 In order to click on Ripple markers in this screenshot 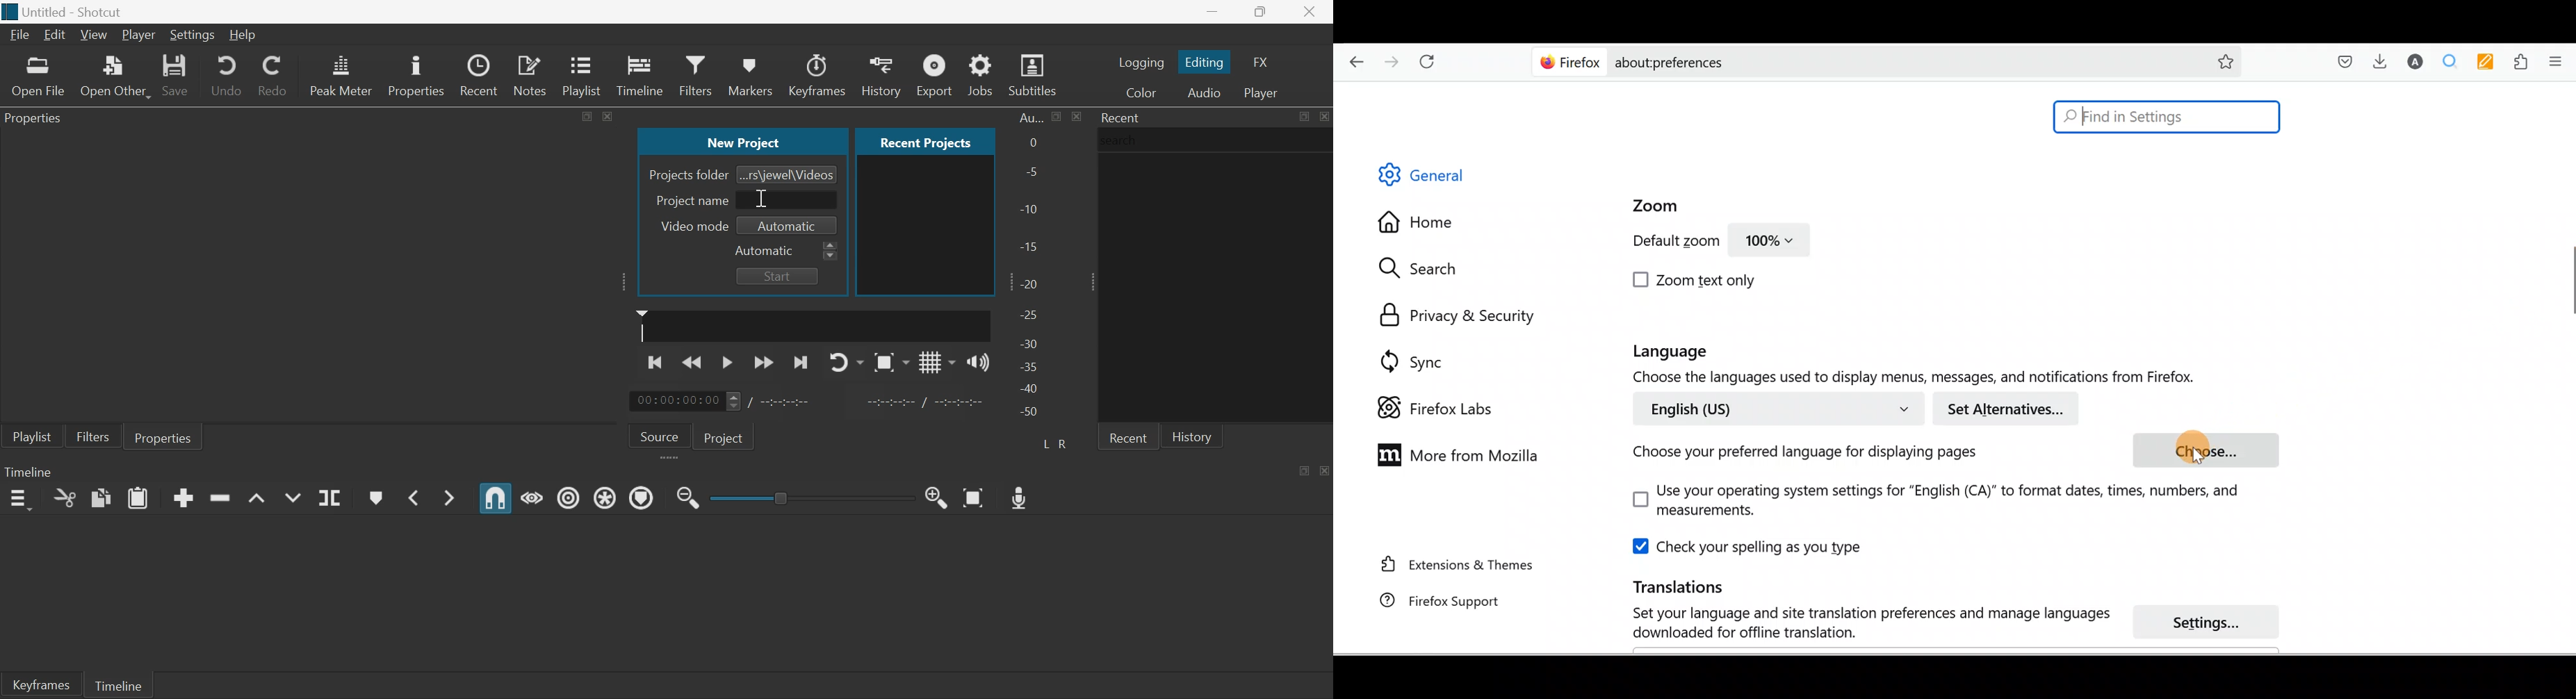, I will do `click(642, 497)`.